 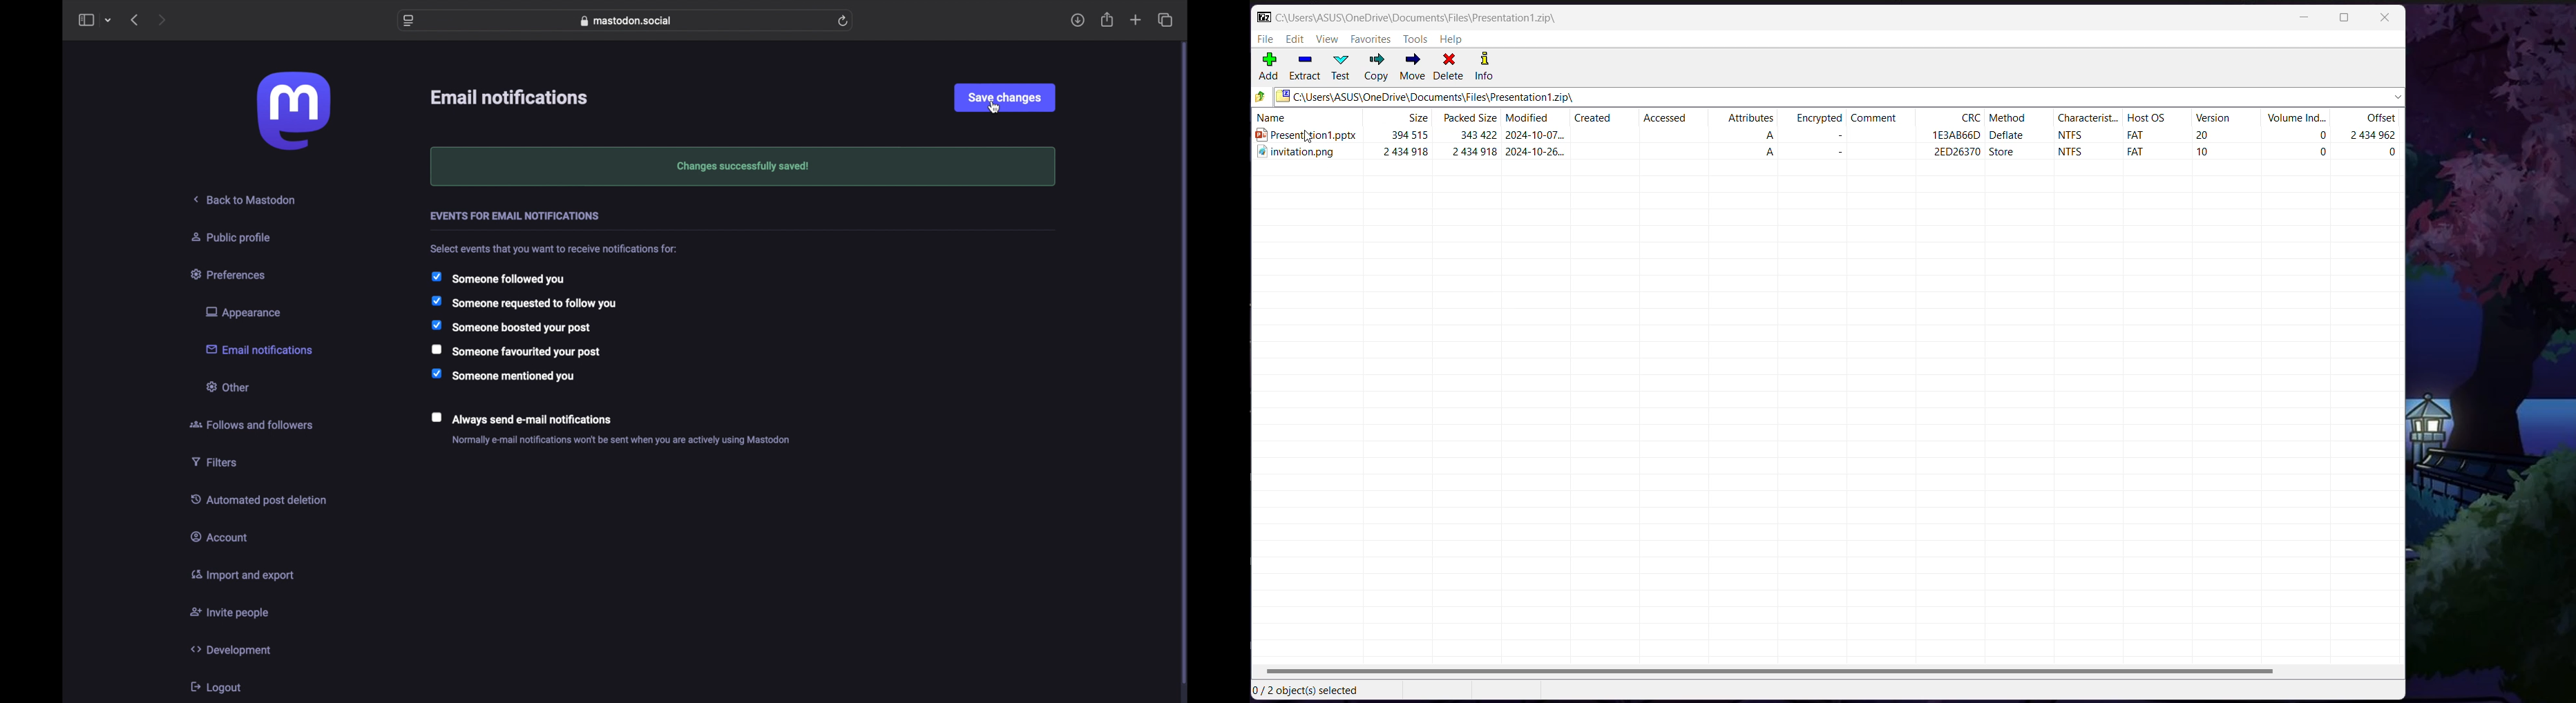 What do you see at coordinates (230, 273) in the screenshot?
I see `preferences` at bounding box center [230, 273].